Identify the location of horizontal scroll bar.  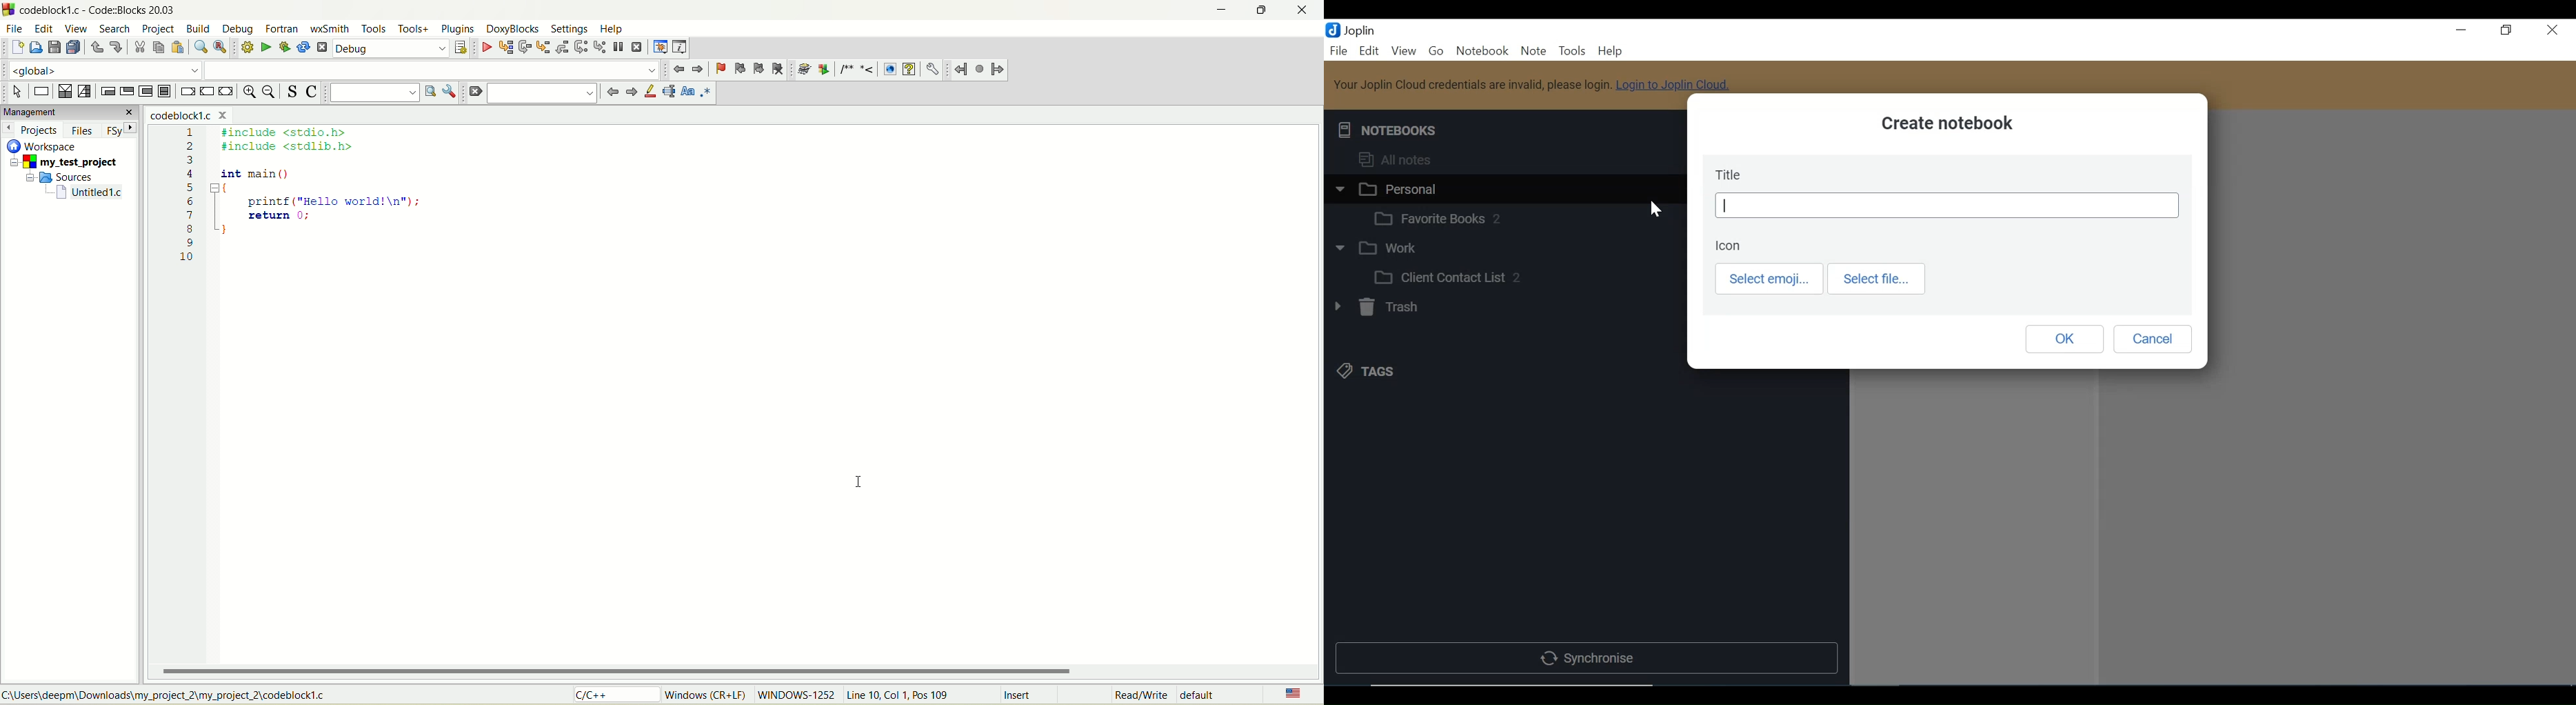
(737, 671).